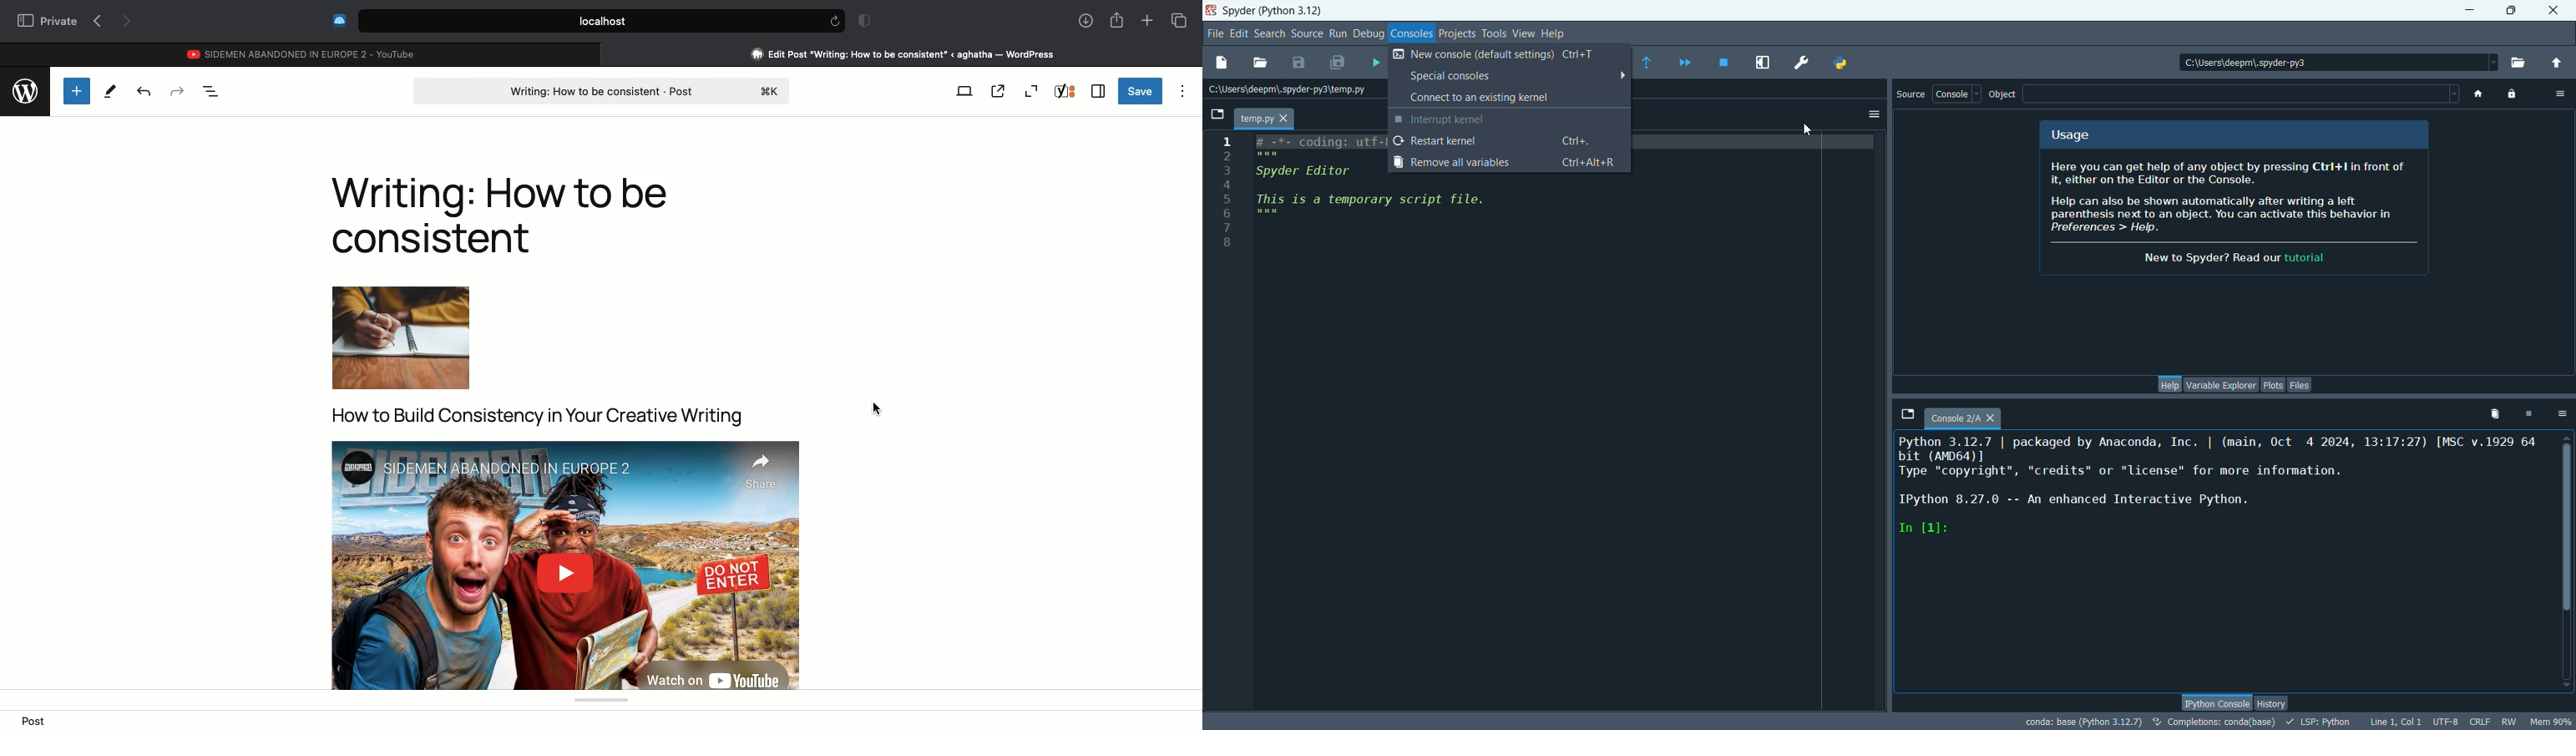 The height and width of the screenshot is (756, 2576). I want to click on minimize, so click(2470, 9).